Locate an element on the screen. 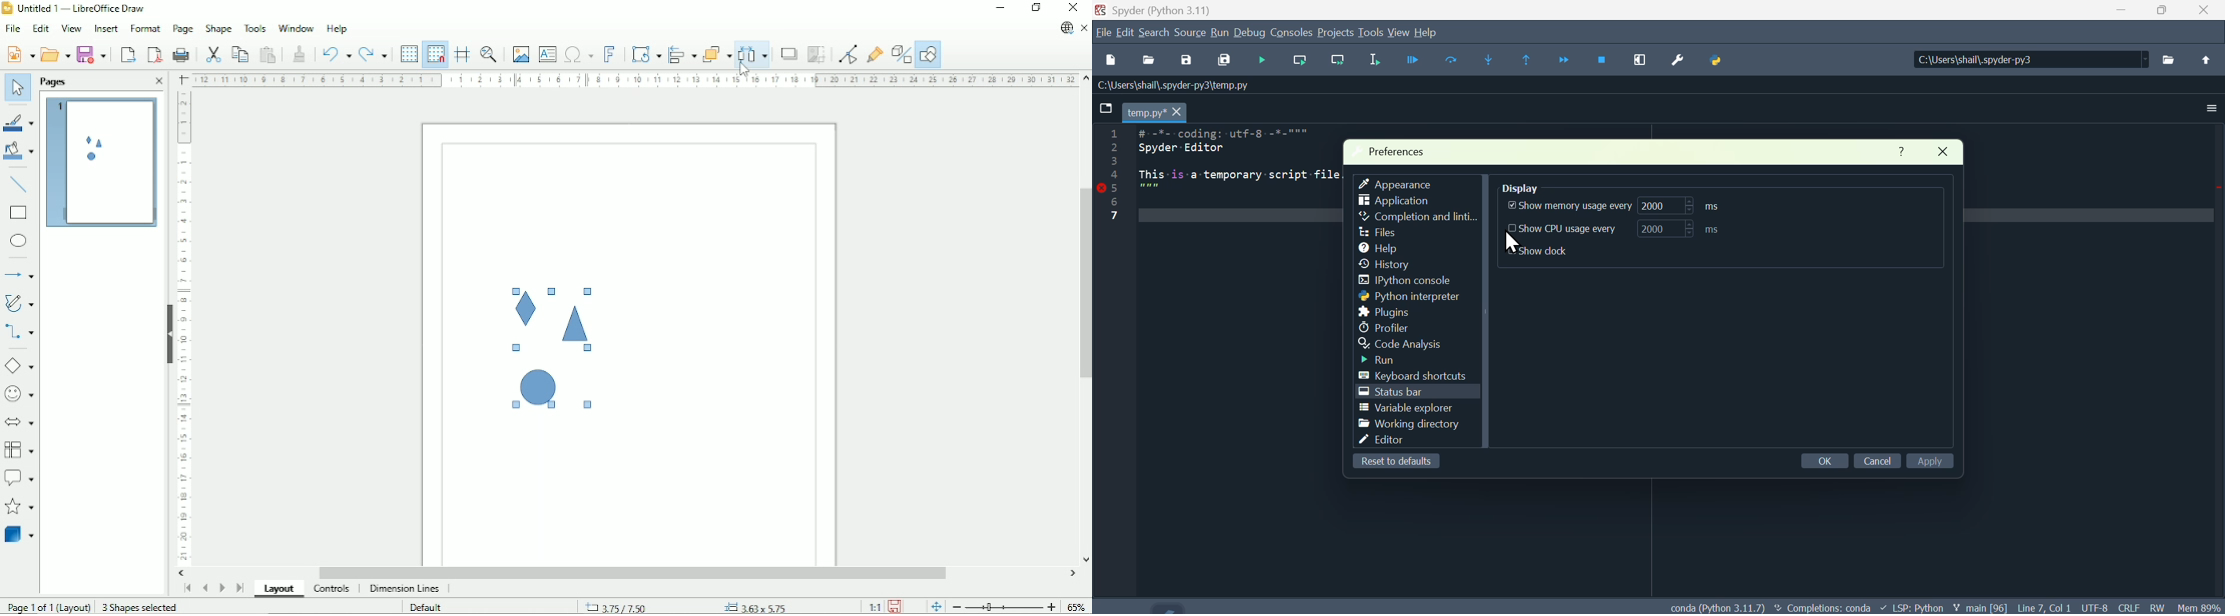 This screenshot has height=616, width=2240. Open is located at coordinates (54, 53).